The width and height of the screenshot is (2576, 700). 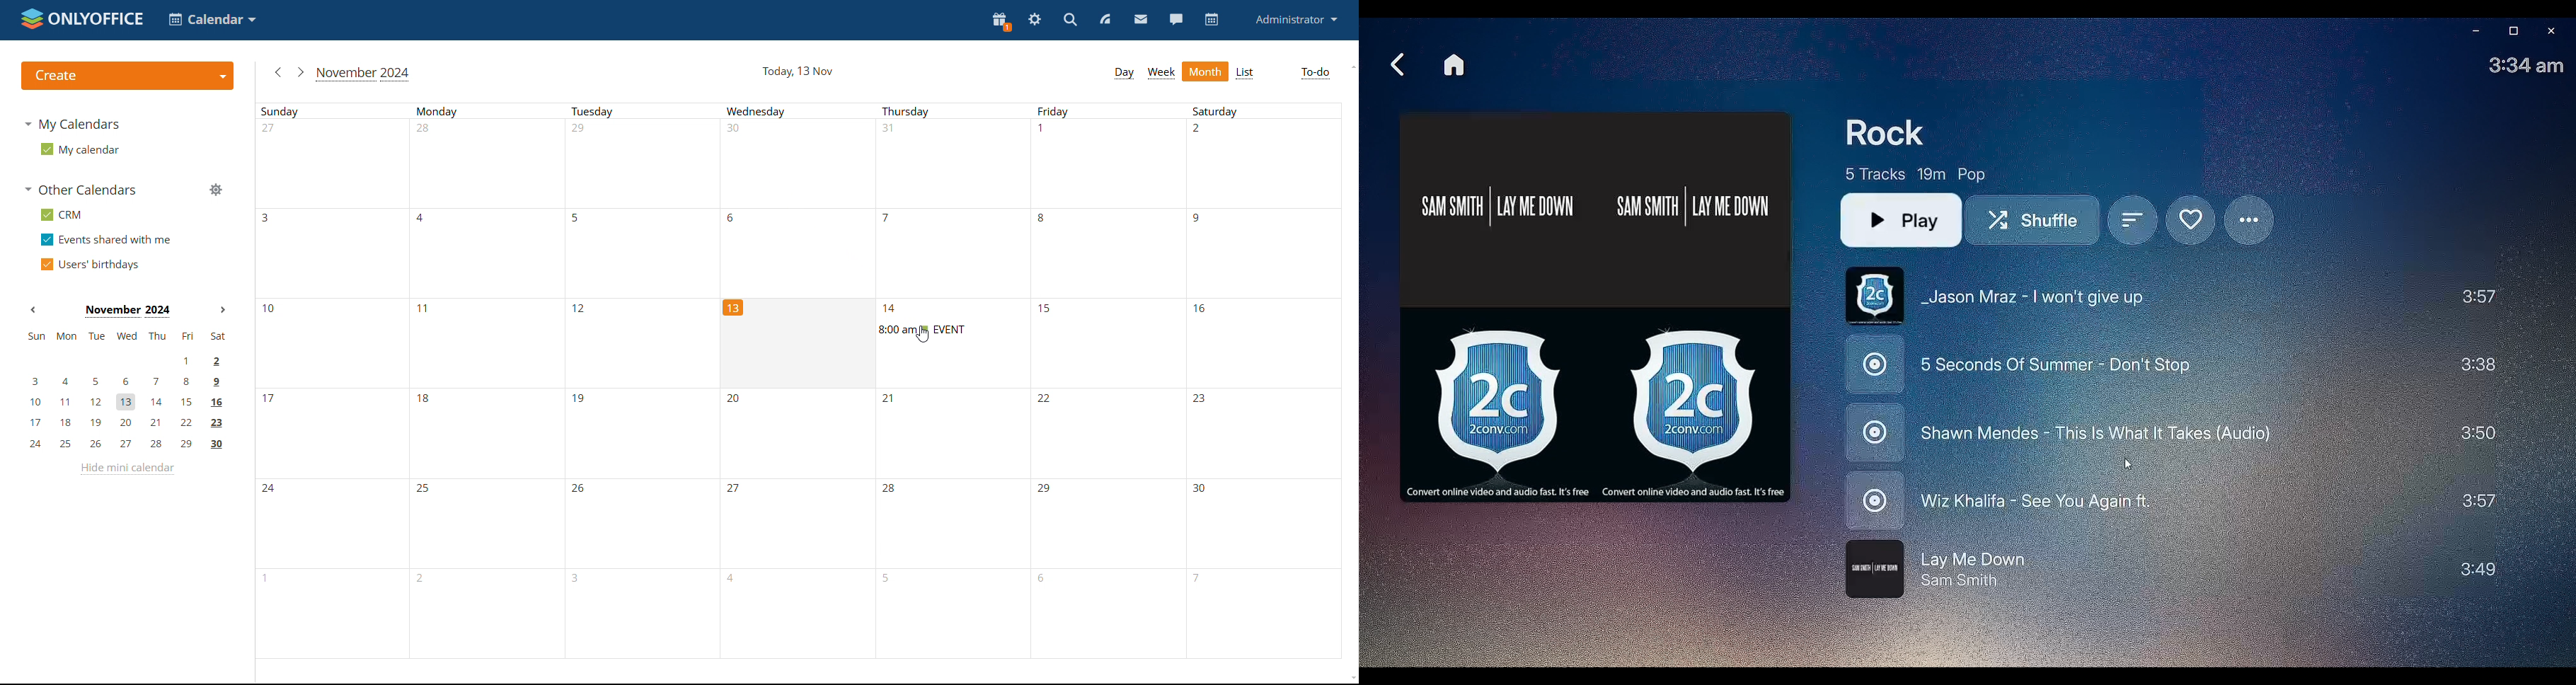 I want to click on Options, so click(x=2251, y=220).